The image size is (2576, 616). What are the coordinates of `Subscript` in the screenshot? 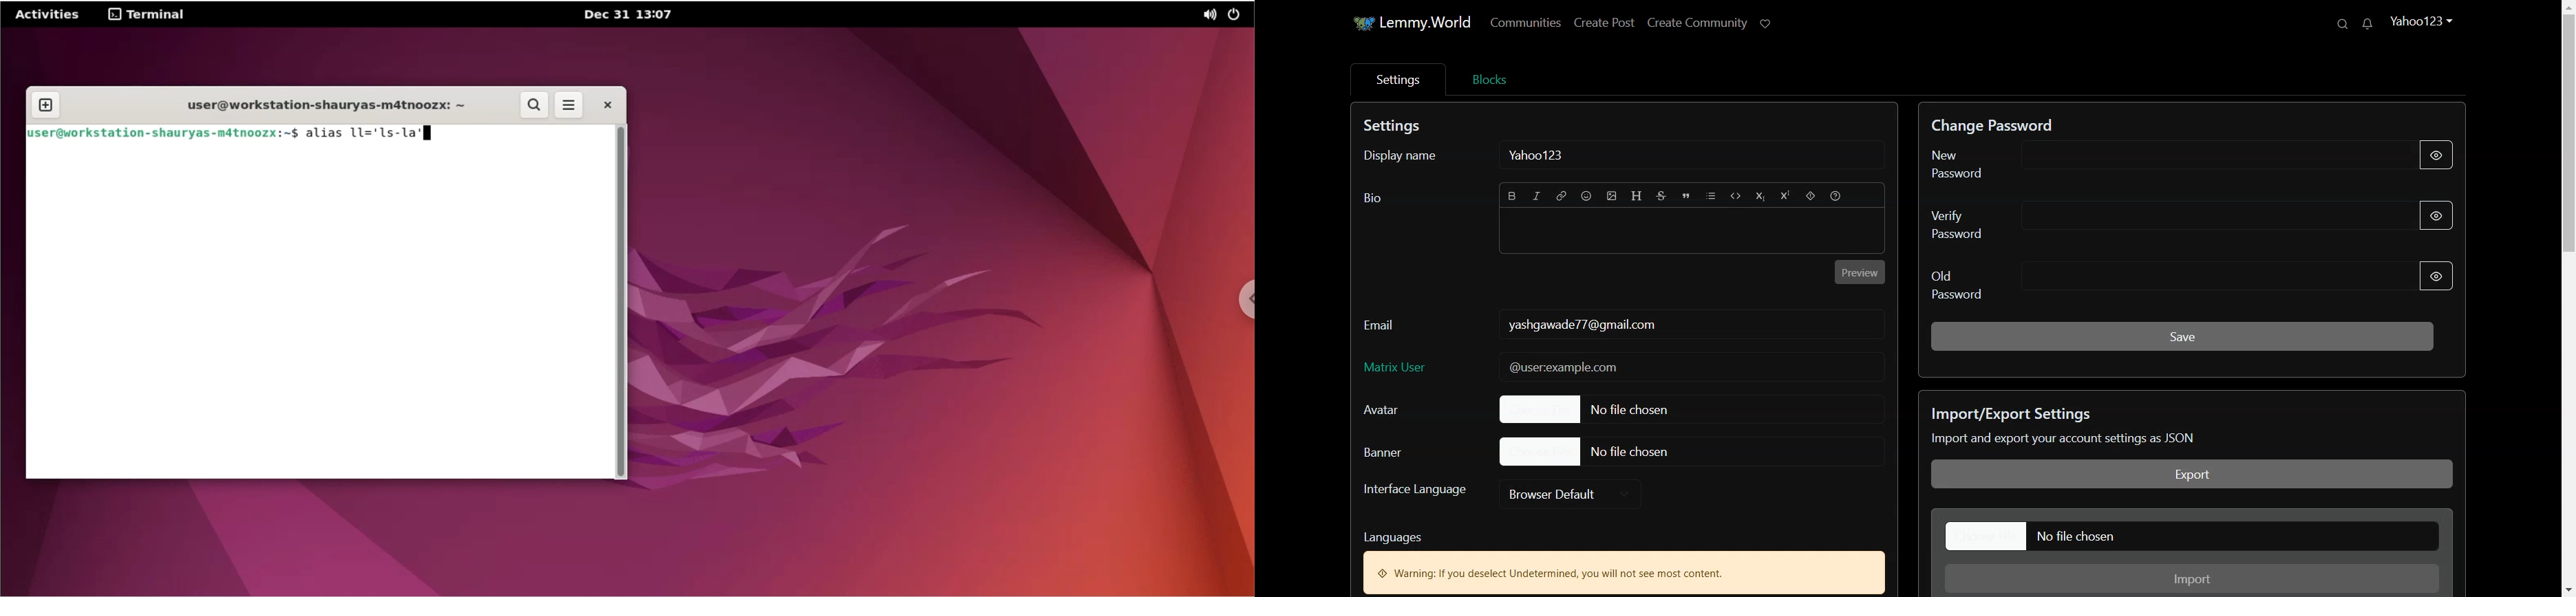 It's located at (1760, 197).